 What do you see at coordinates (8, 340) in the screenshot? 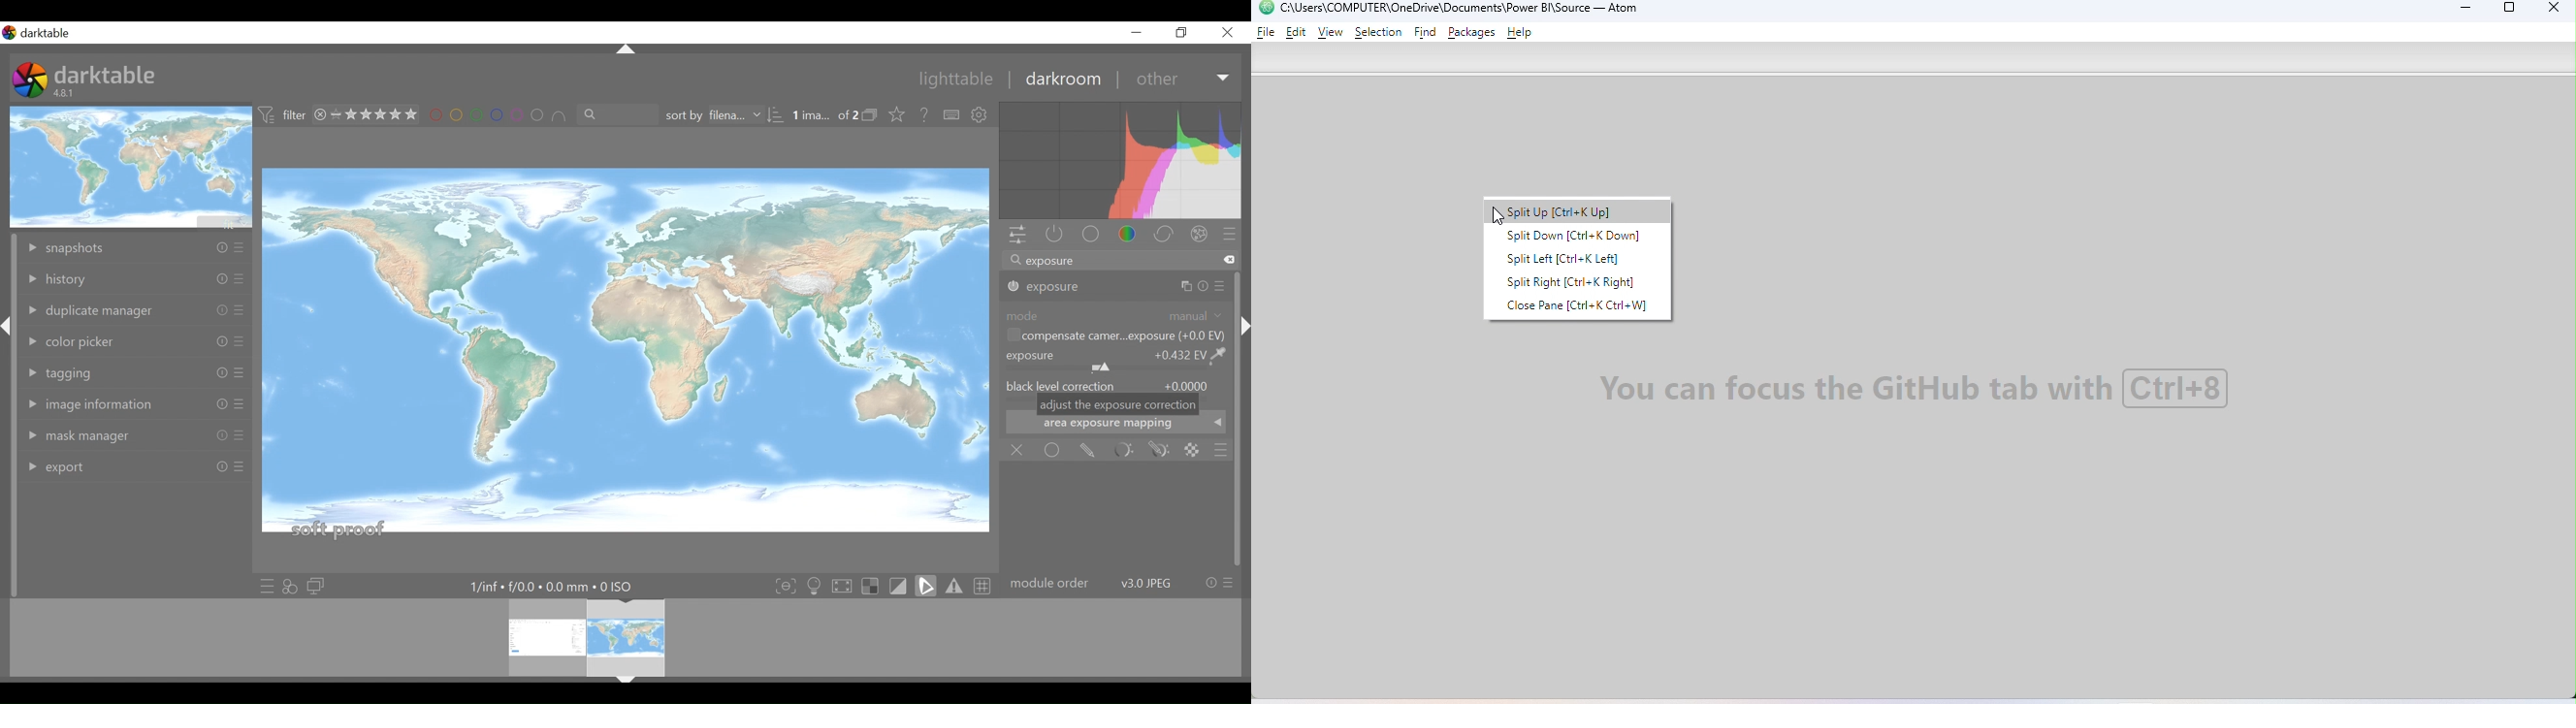
I see `` at bounding box center [8, 340].